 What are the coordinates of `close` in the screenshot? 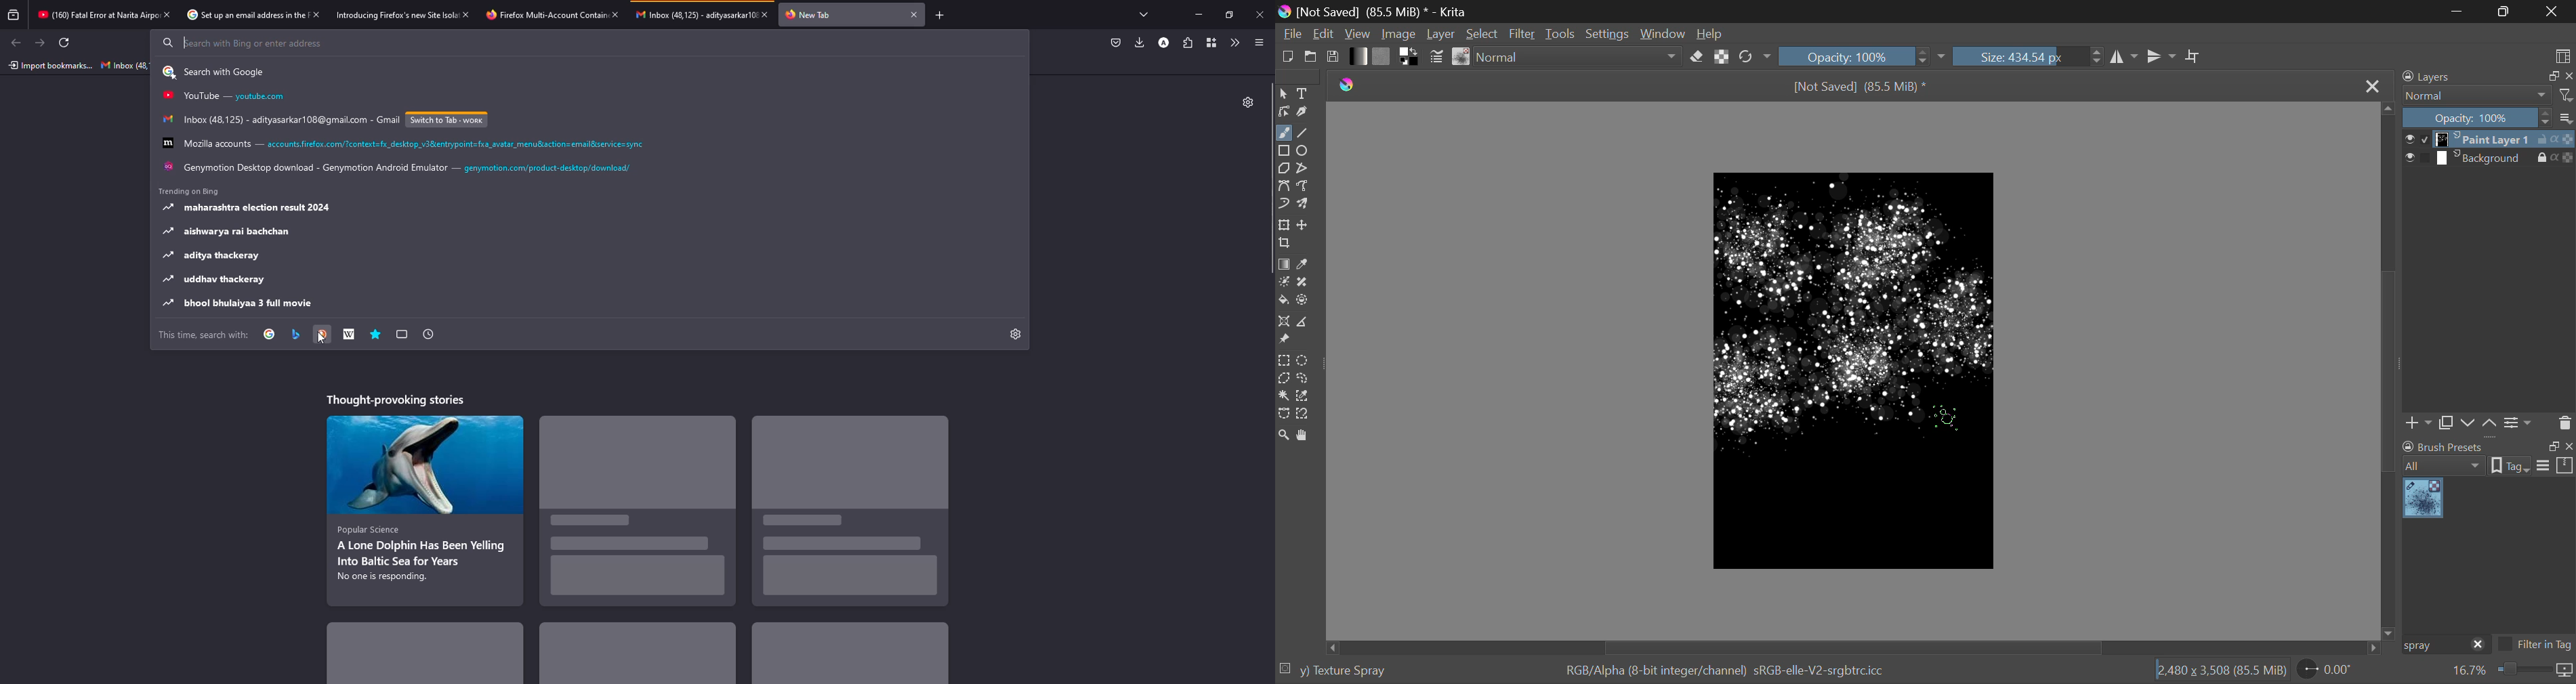 It's located at (2568, 77).